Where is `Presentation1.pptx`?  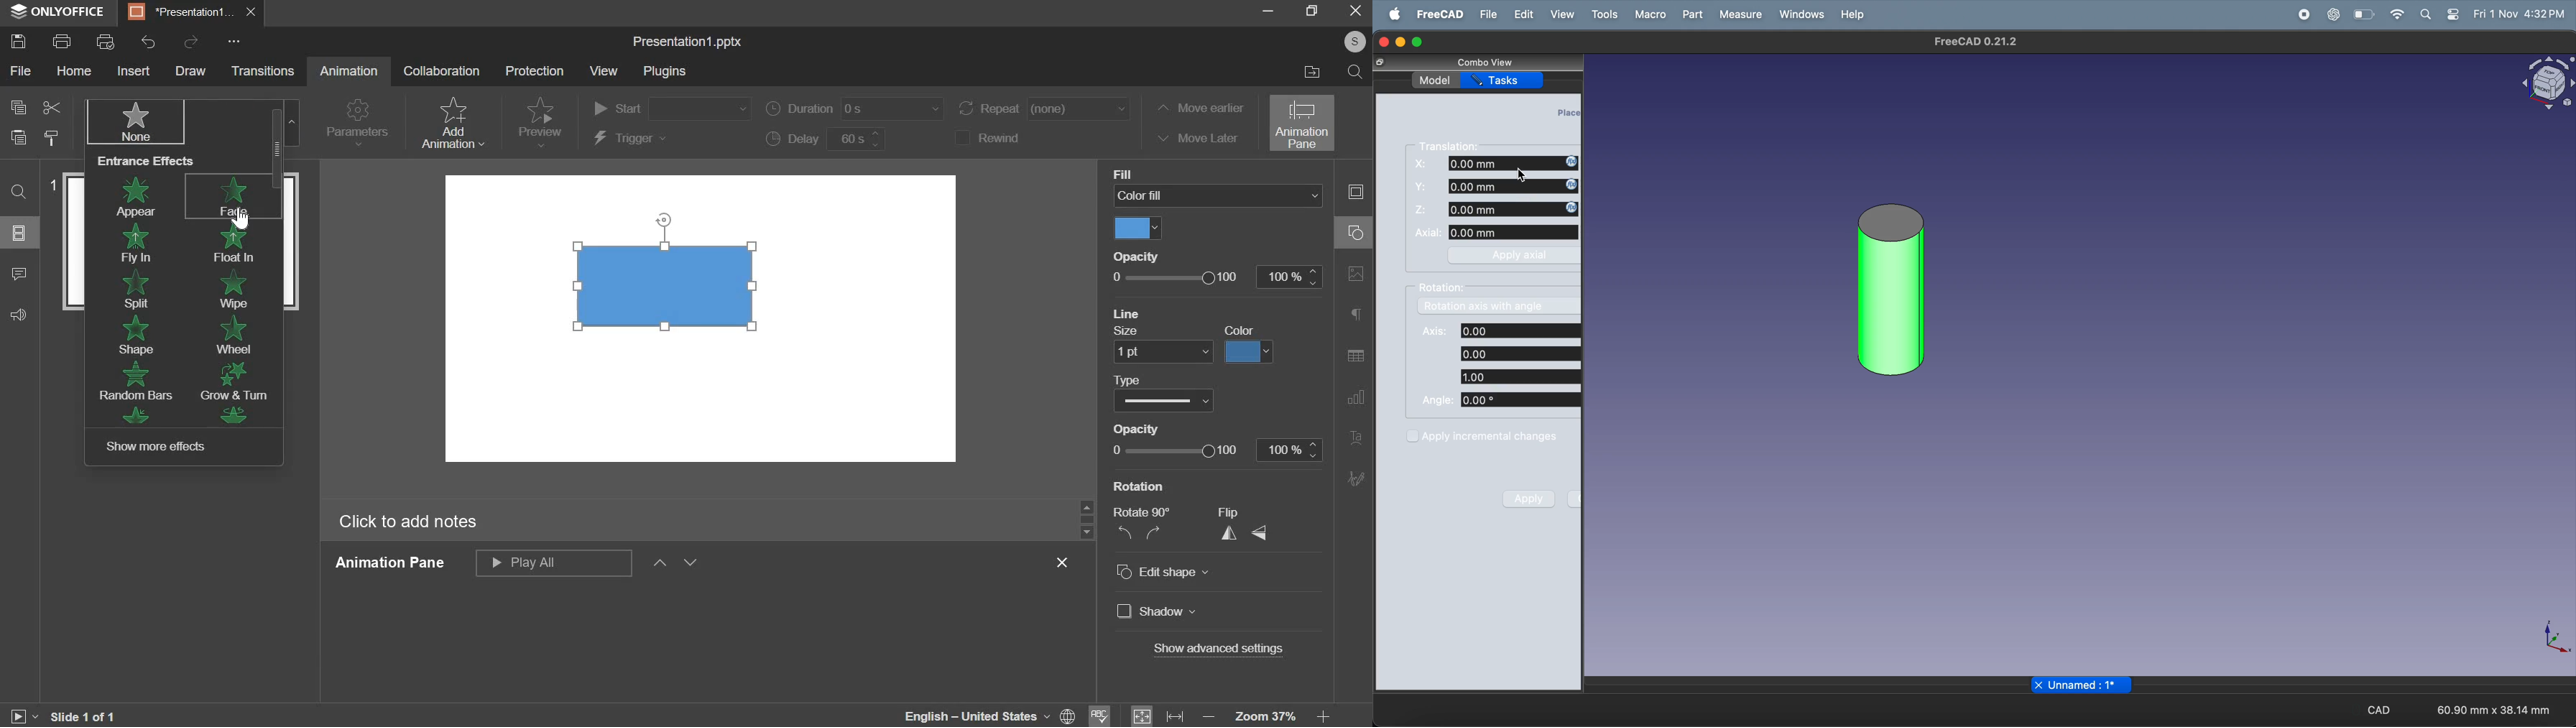 Presentation1.pptx is located at coordinates (691, 40).